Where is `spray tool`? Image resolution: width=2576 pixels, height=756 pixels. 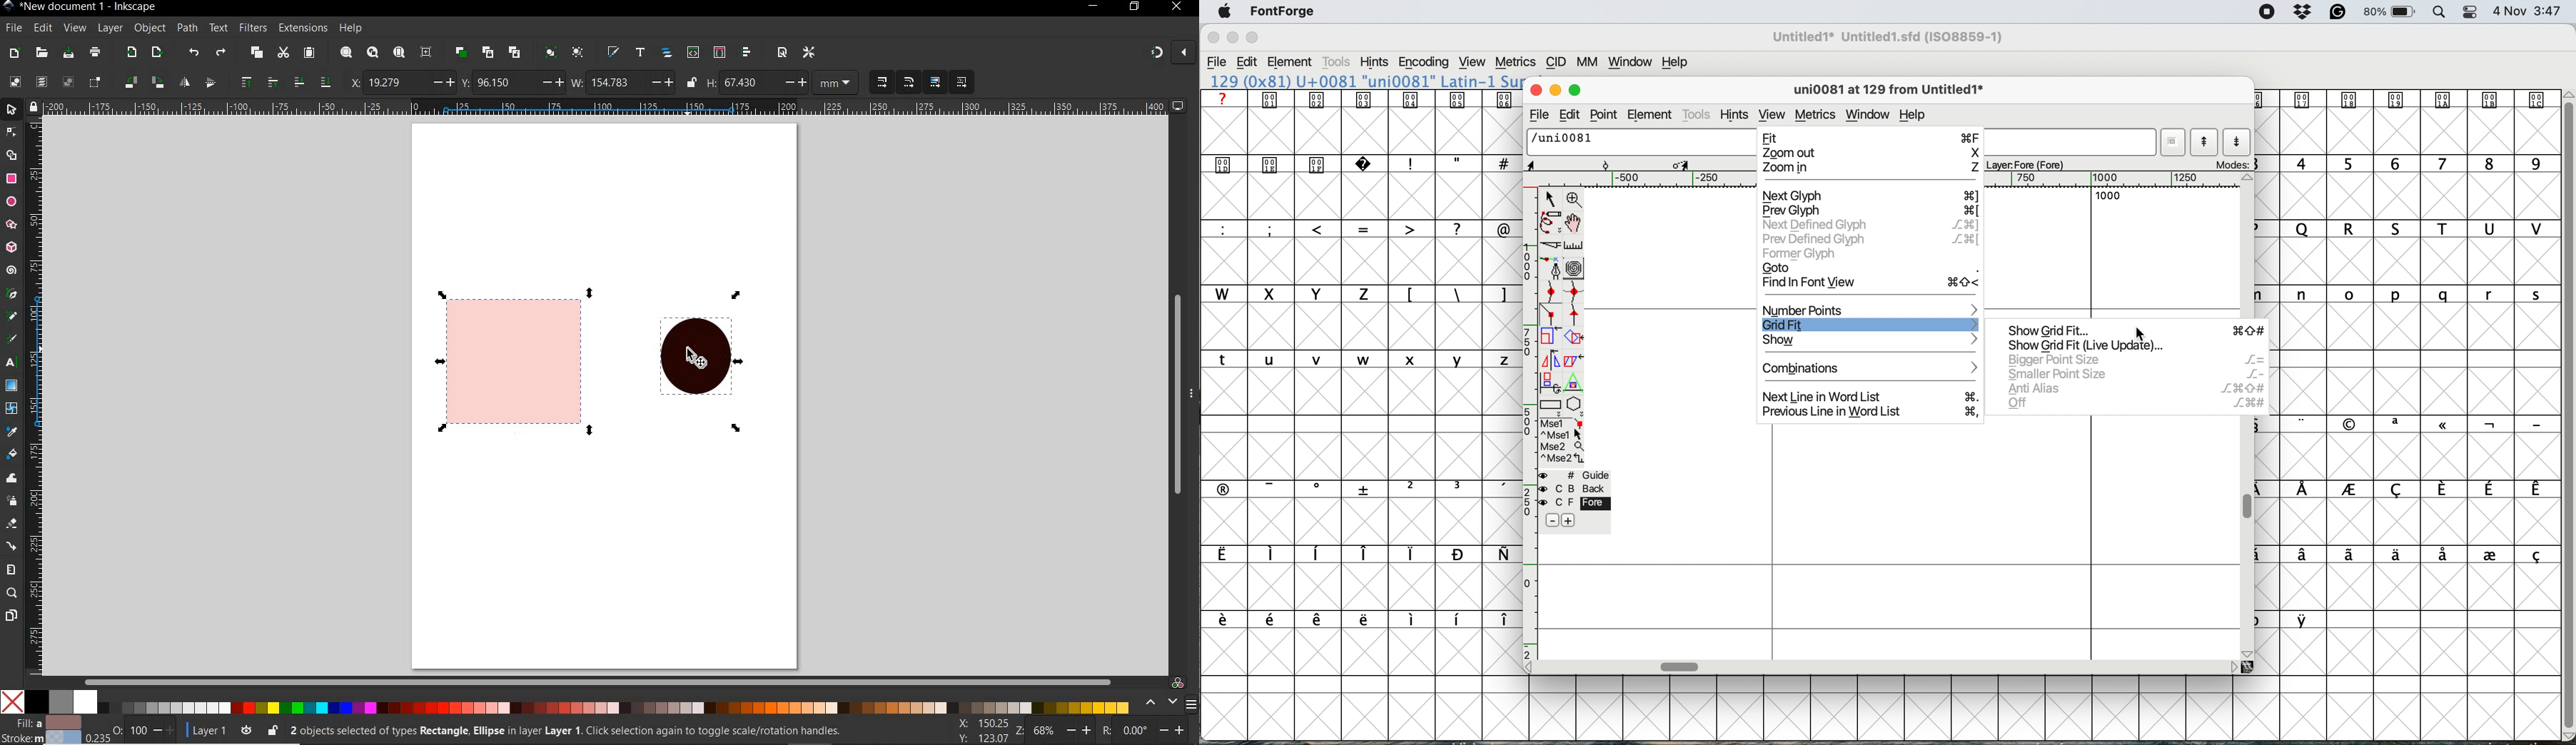
spray tool is located at coordinates (13, 502).